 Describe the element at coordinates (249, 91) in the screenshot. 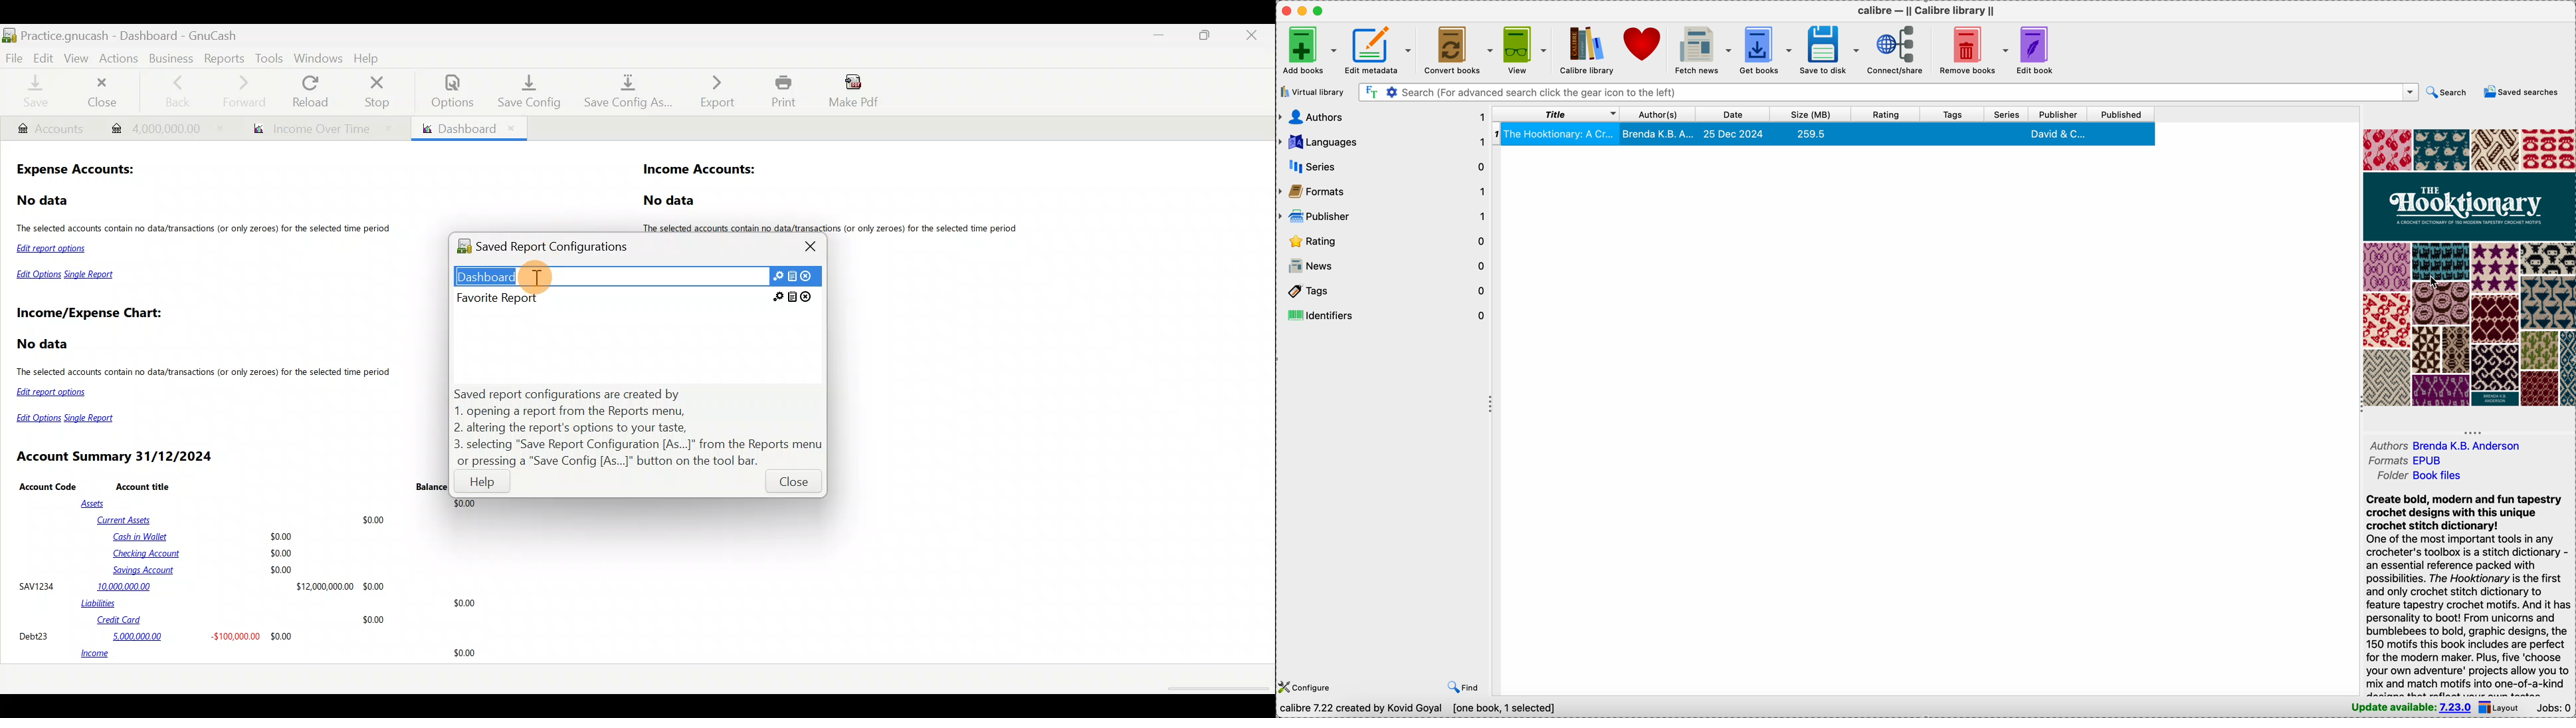

I see `Forward` at that location.